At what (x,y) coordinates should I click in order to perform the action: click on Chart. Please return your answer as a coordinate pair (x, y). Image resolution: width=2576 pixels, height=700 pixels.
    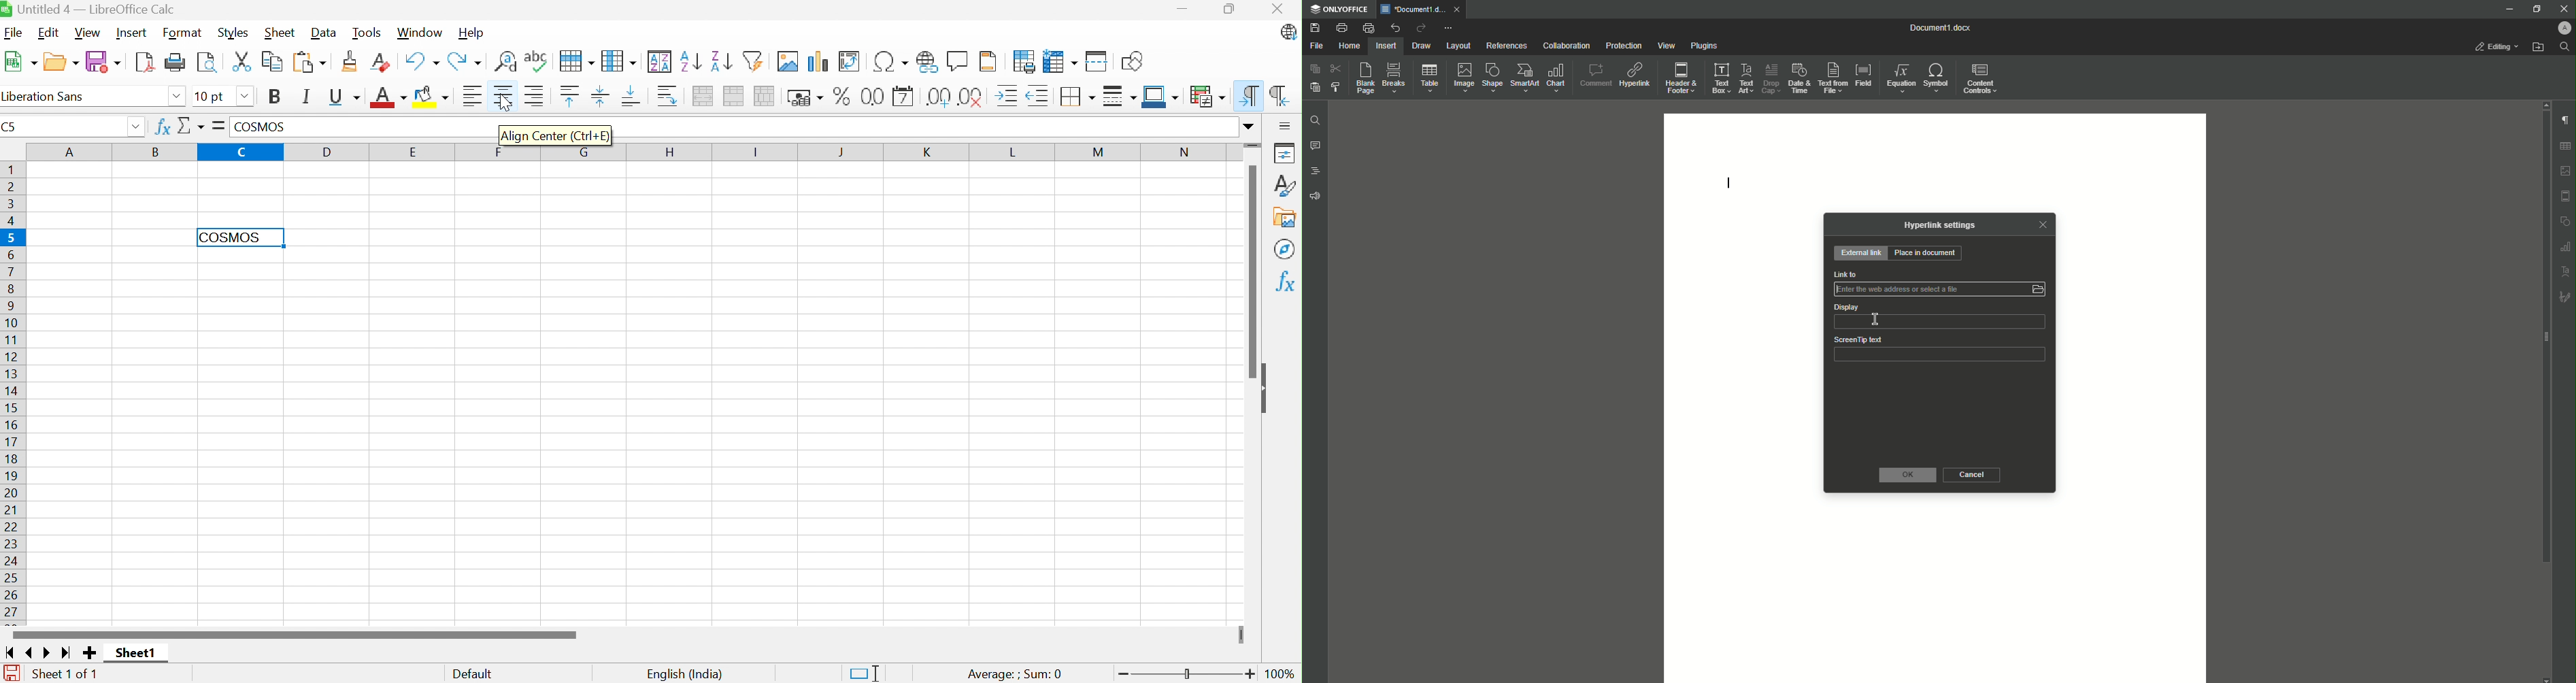
    Looking at the image, I should click on (1555, 78).